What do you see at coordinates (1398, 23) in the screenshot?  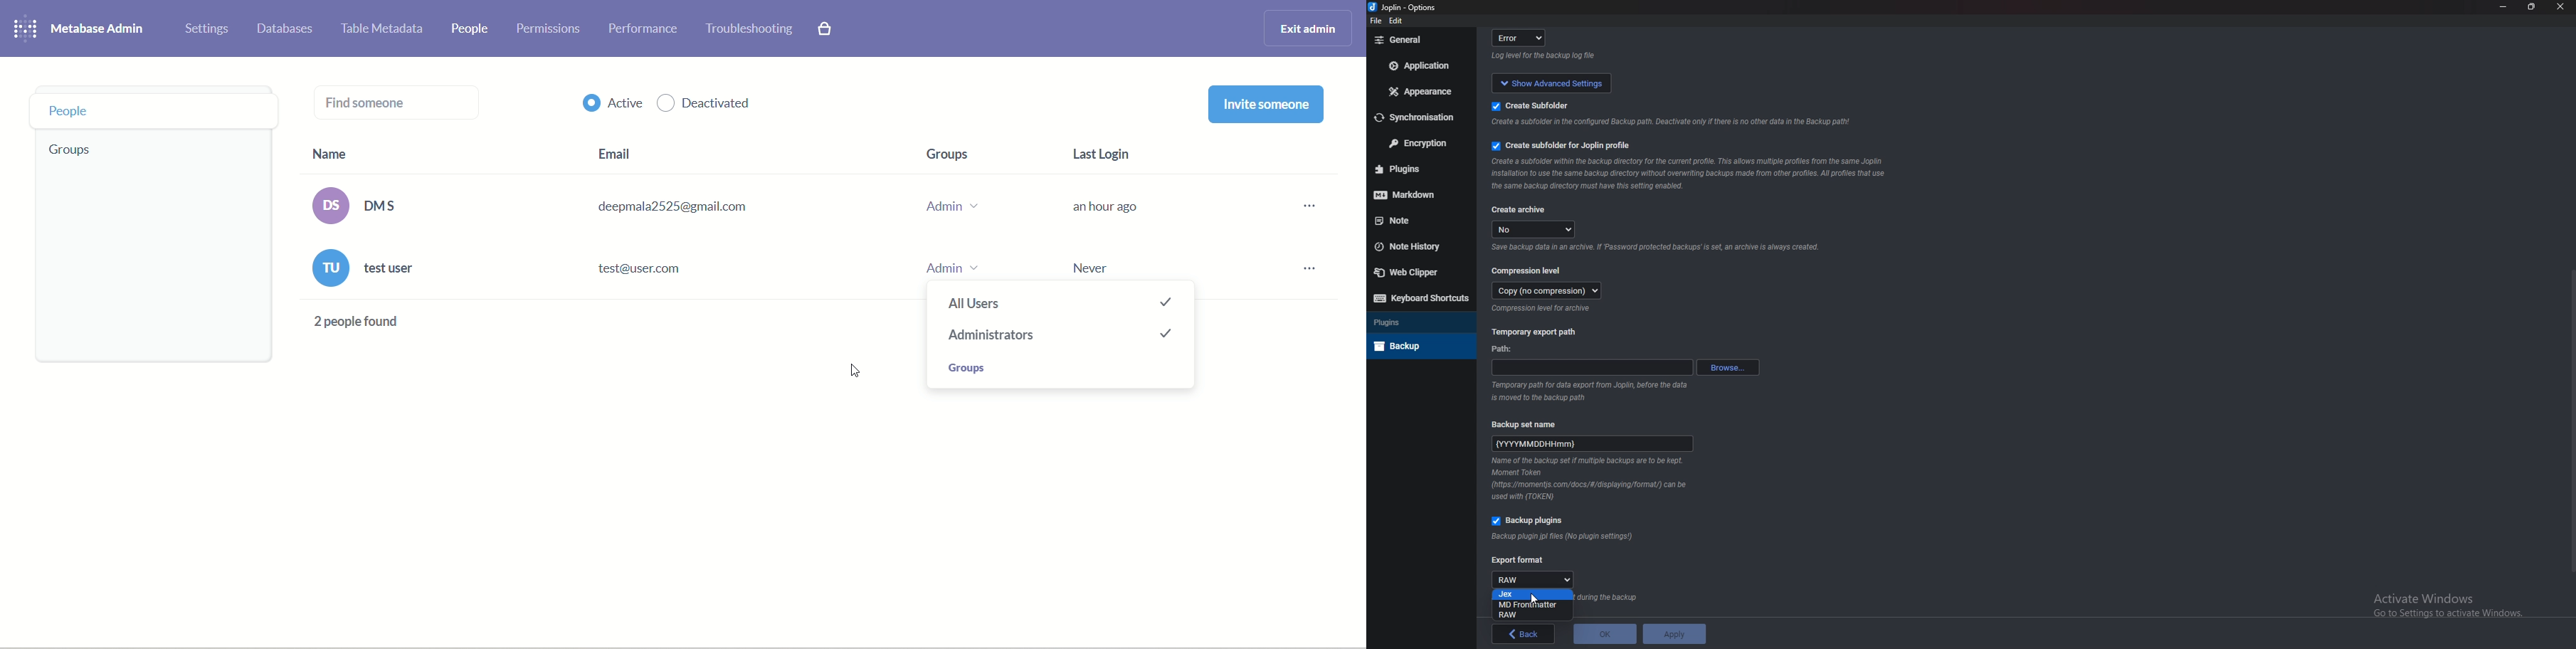 I see `edit` at bounding box center [1398, 23].